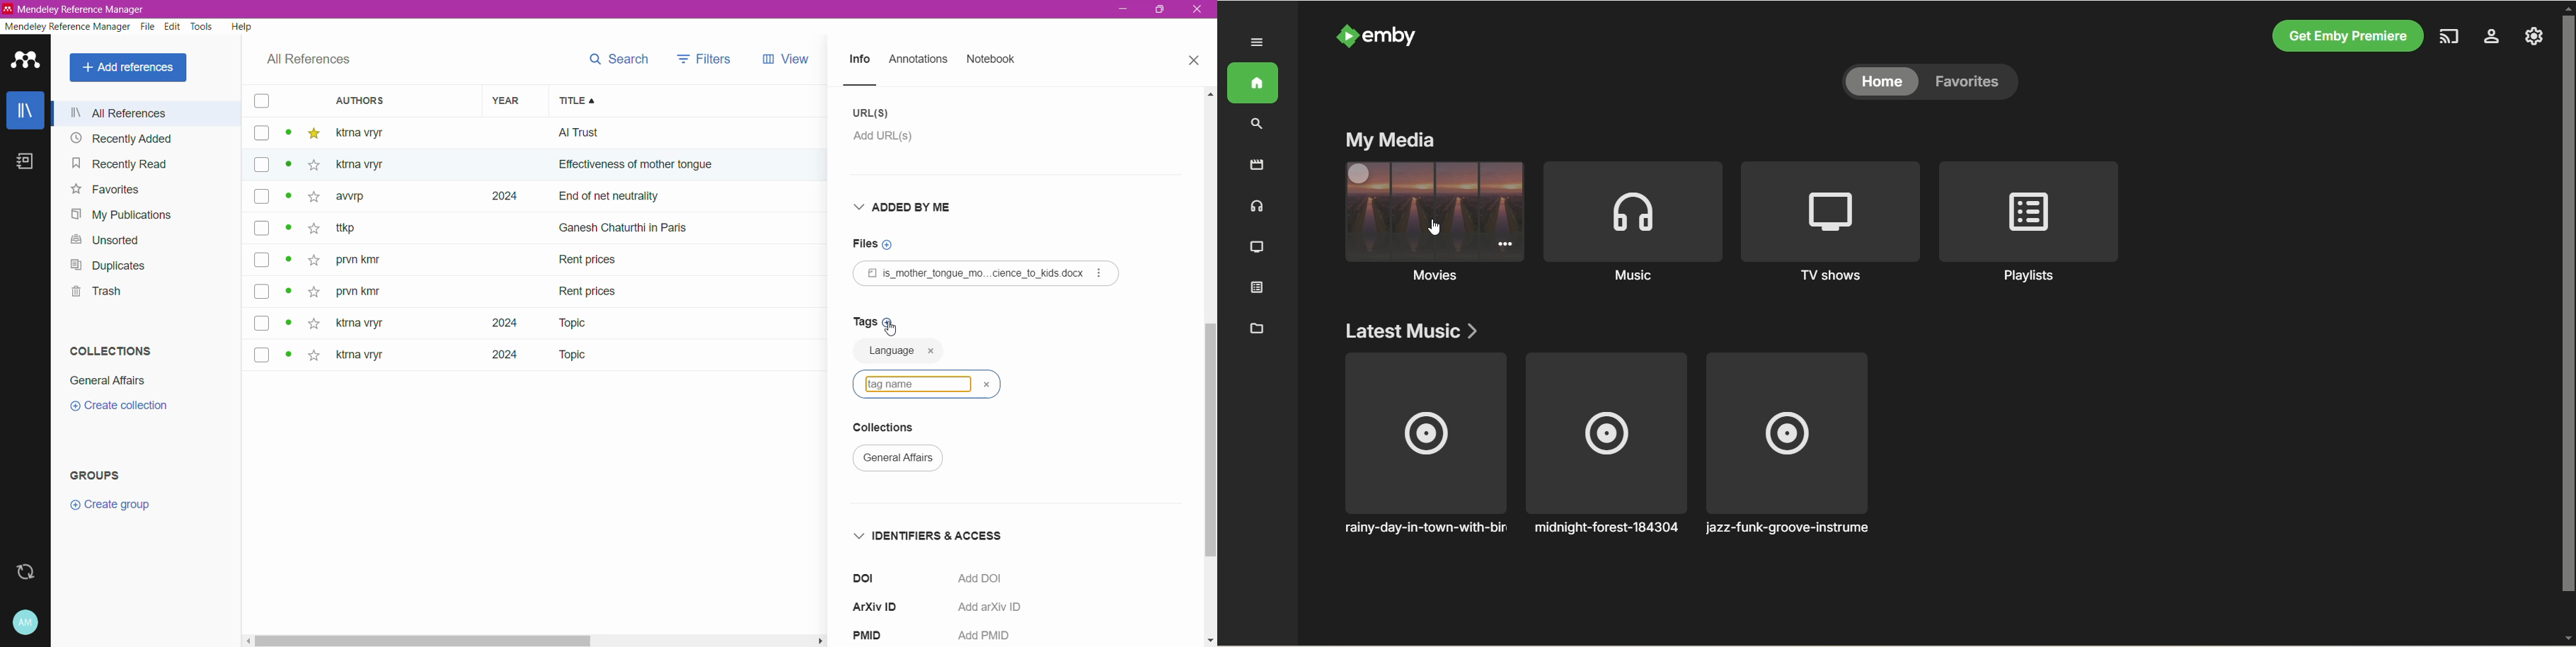  Describe the element at coordinates (876, 636) in the screenshot. I see `PMID` at that location.